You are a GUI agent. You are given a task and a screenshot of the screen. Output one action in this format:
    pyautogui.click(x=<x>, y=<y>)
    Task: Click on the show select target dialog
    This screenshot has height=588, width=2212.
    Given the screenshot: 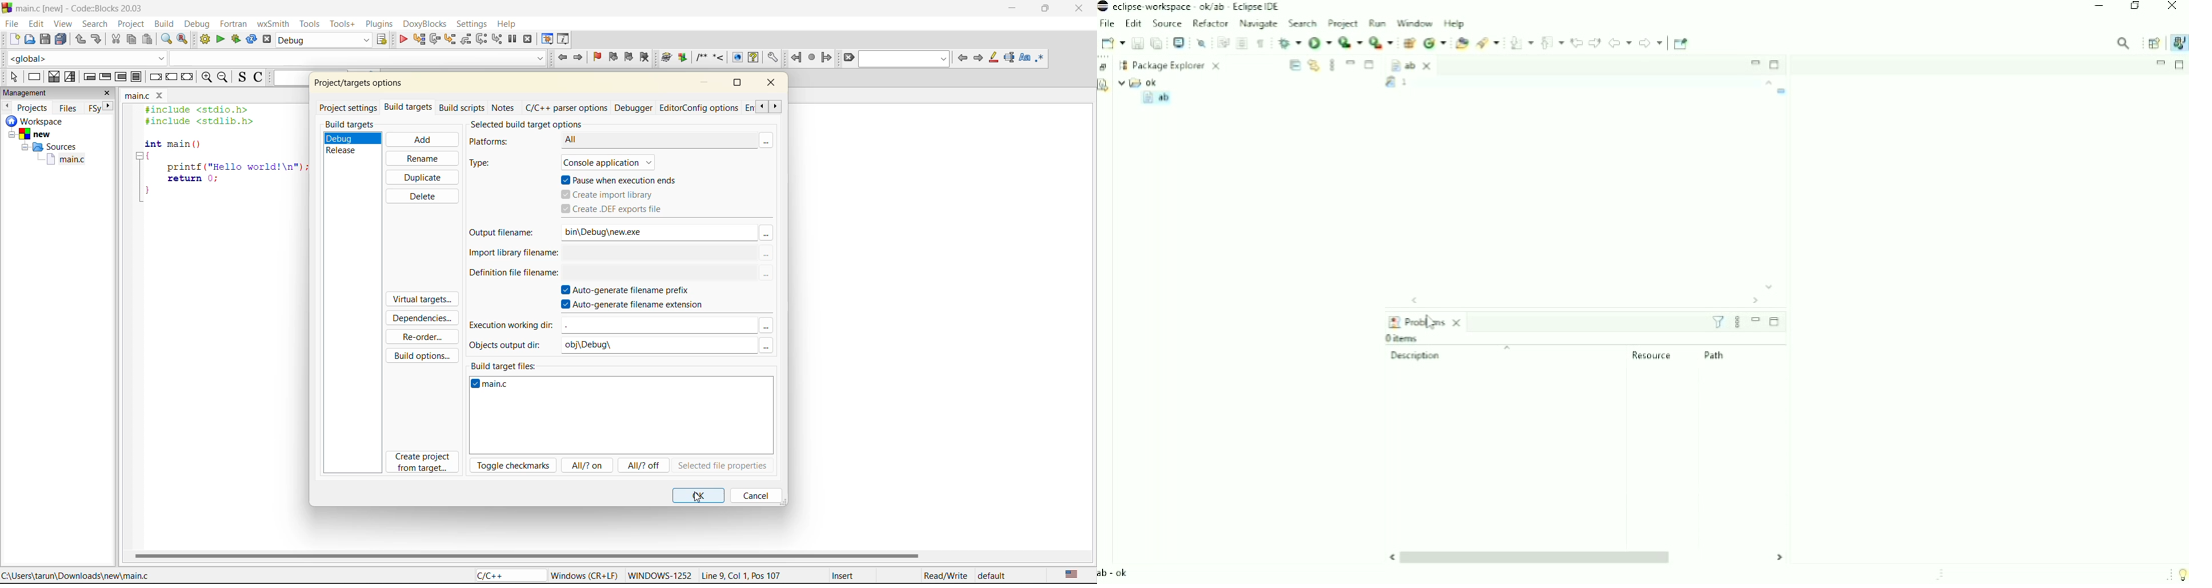 What is the action you would take?
    pyautogui.click(x=383, y=40)
    